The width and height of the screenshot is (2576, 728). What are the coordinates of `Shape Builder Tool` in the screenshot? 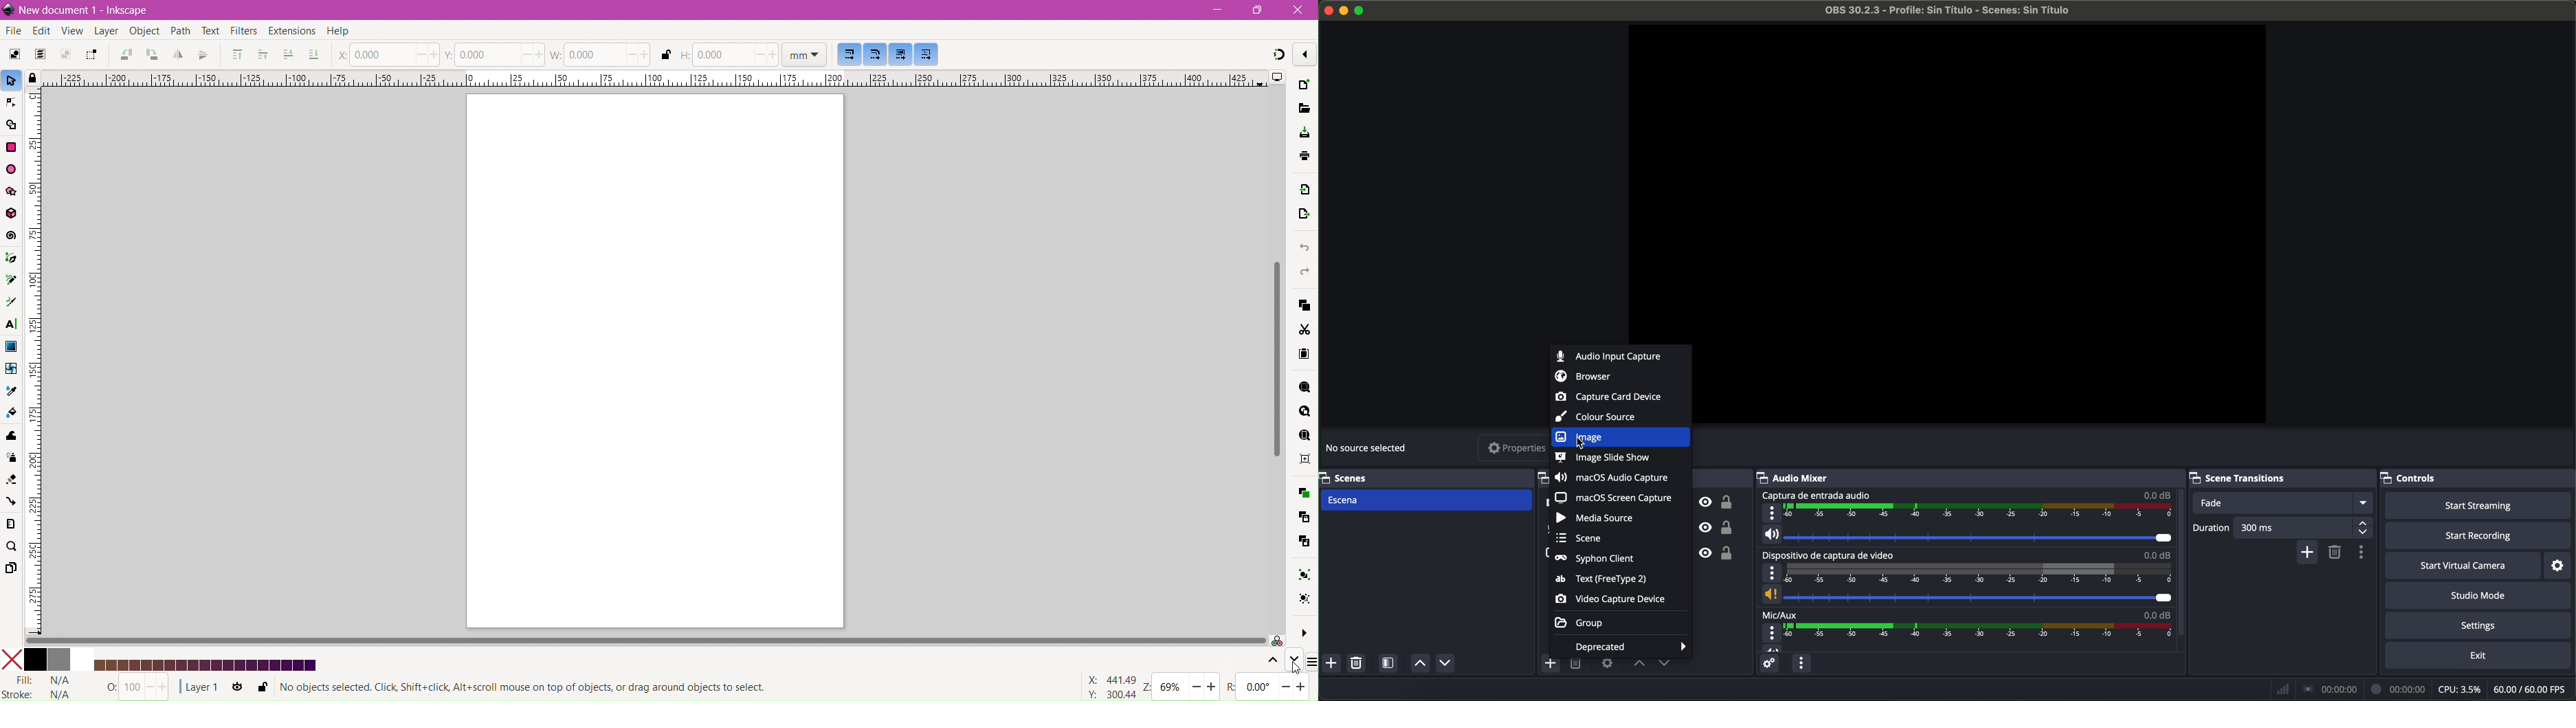 It's located at (12, 126).